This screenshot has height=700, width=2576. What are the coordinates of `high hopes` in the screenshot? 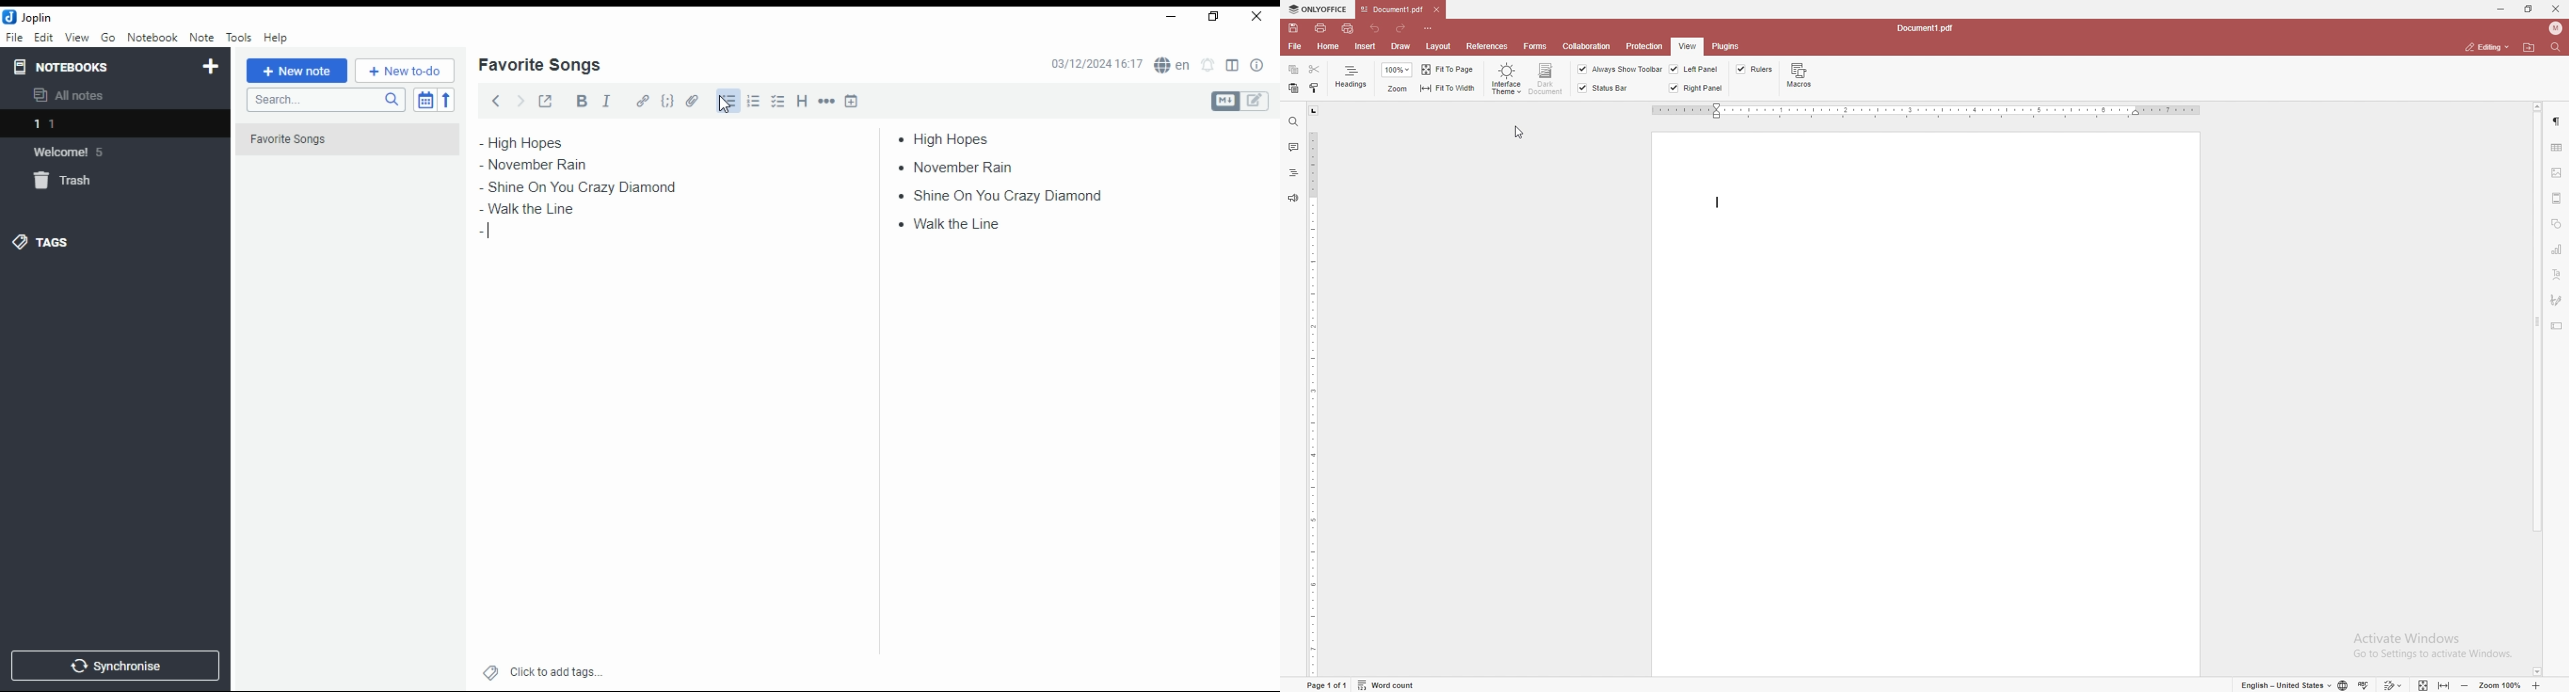 It's located at (953, 139).